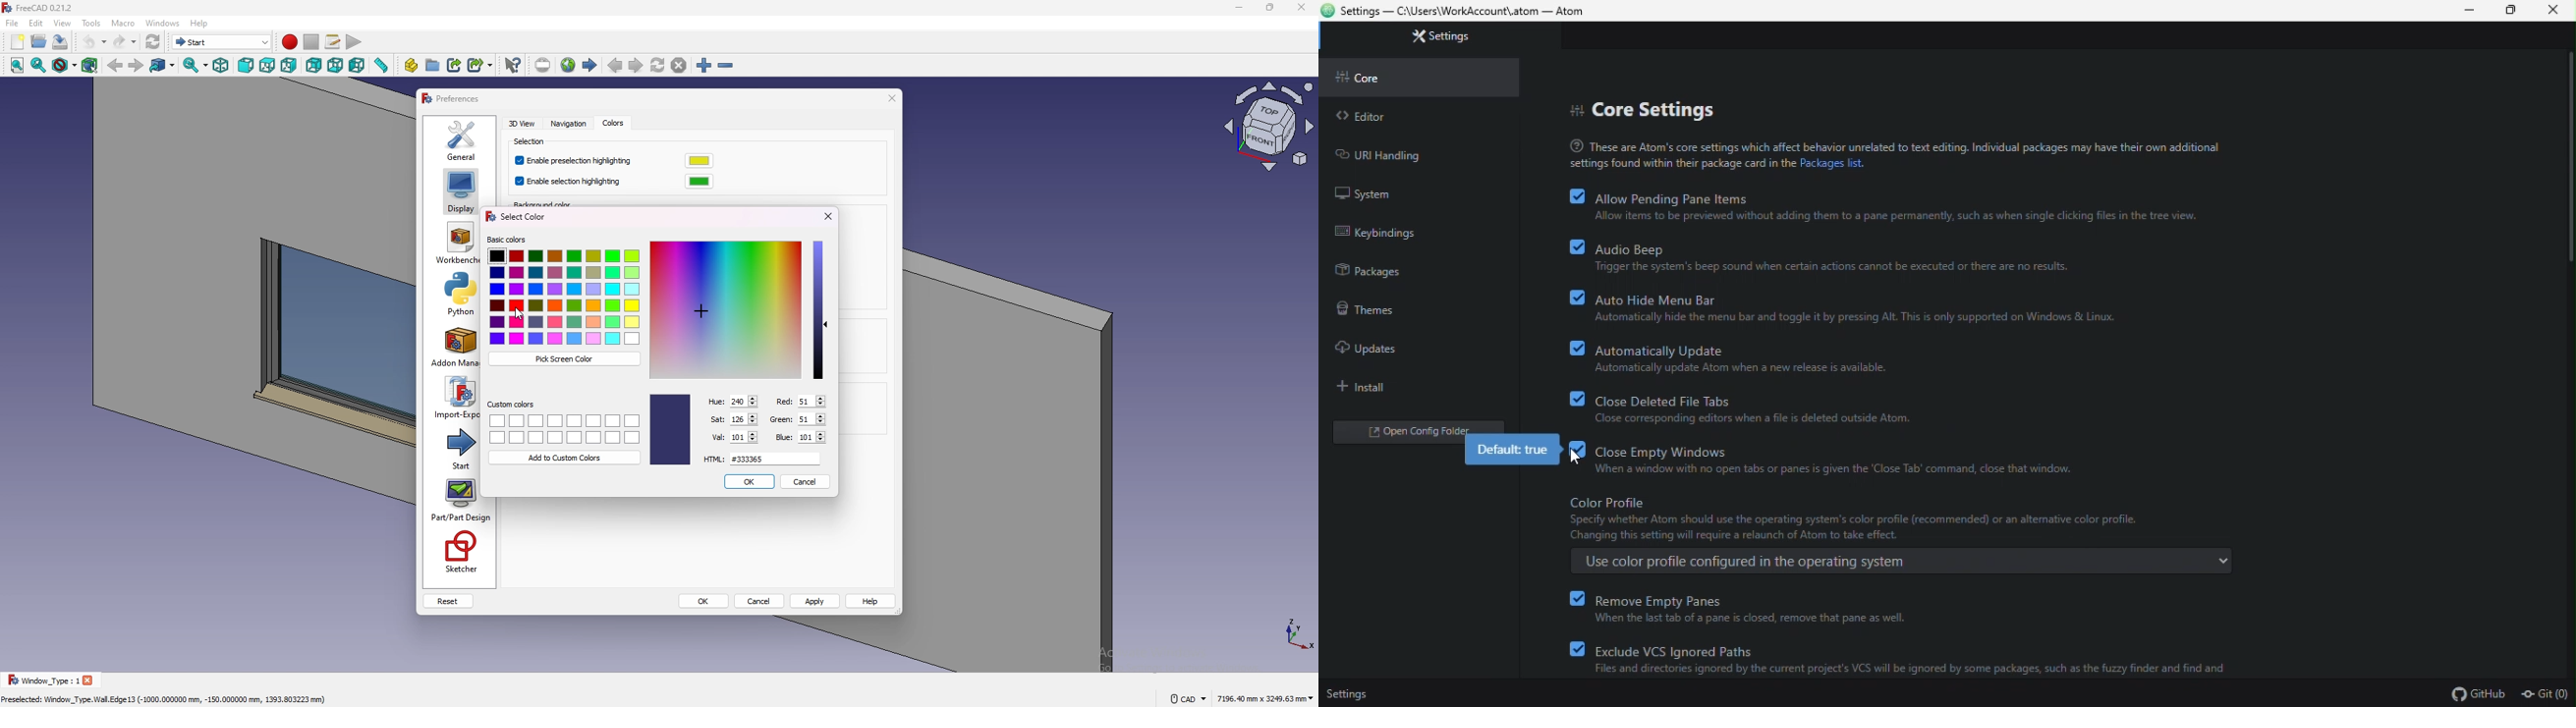  I want to click on right, so click(289, 65).